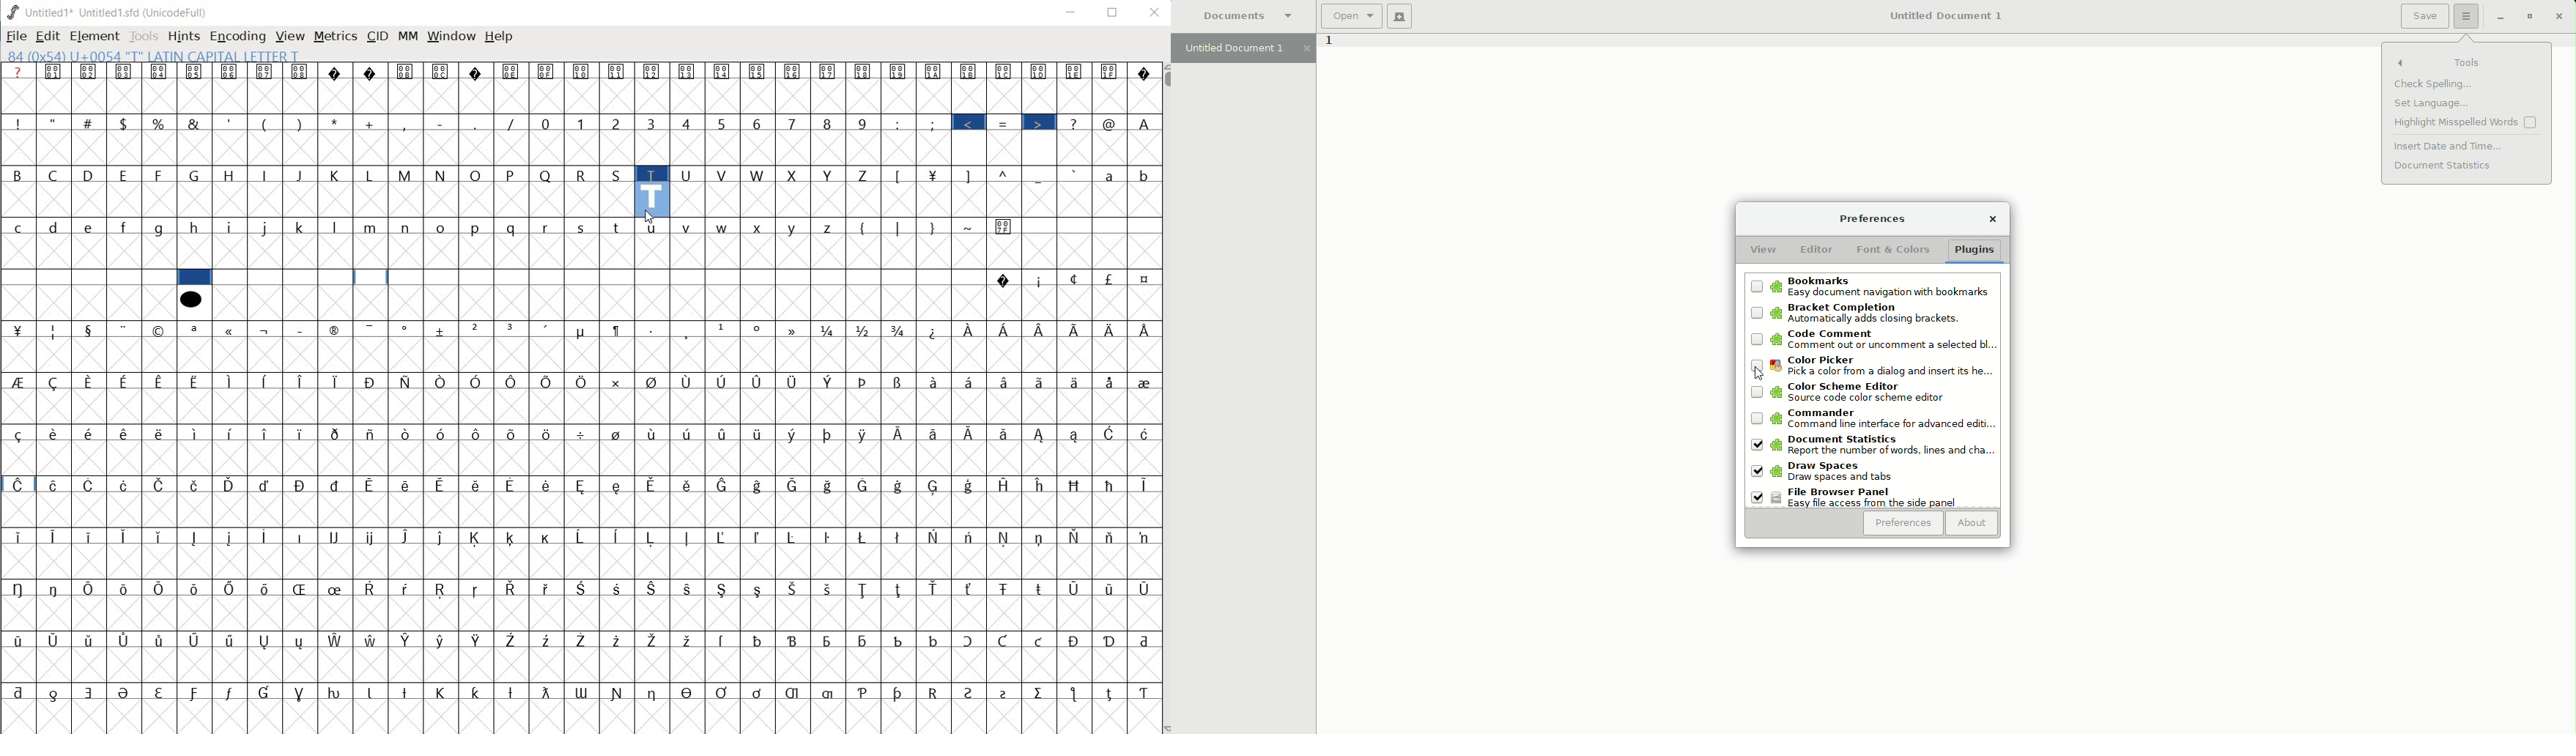 Image resolution: width=2576 pixels, height=756 pixels. What do you see at coordinates (1111, 382) in the screenshot?
I see `Symbol` at bounding box center [1111, 382].